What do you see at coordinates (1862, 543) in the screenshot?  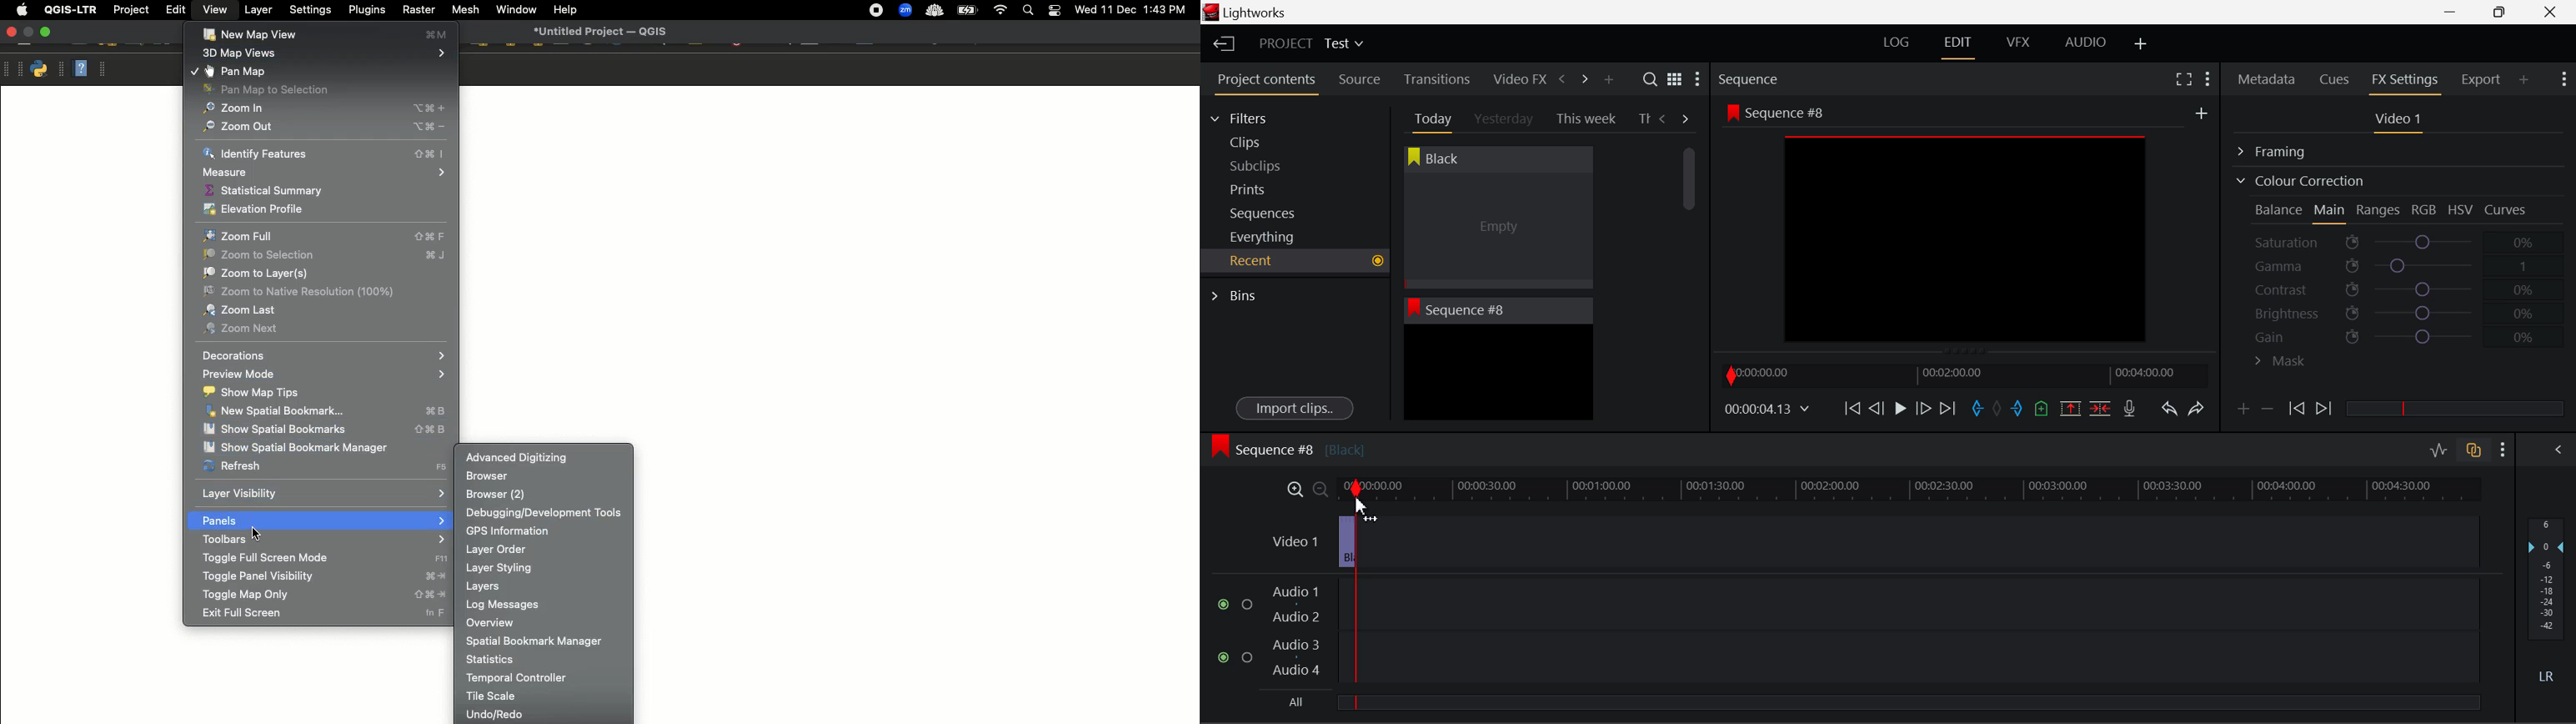 I see `Clip 2 Deleted` at bounding box center [1862, 543].